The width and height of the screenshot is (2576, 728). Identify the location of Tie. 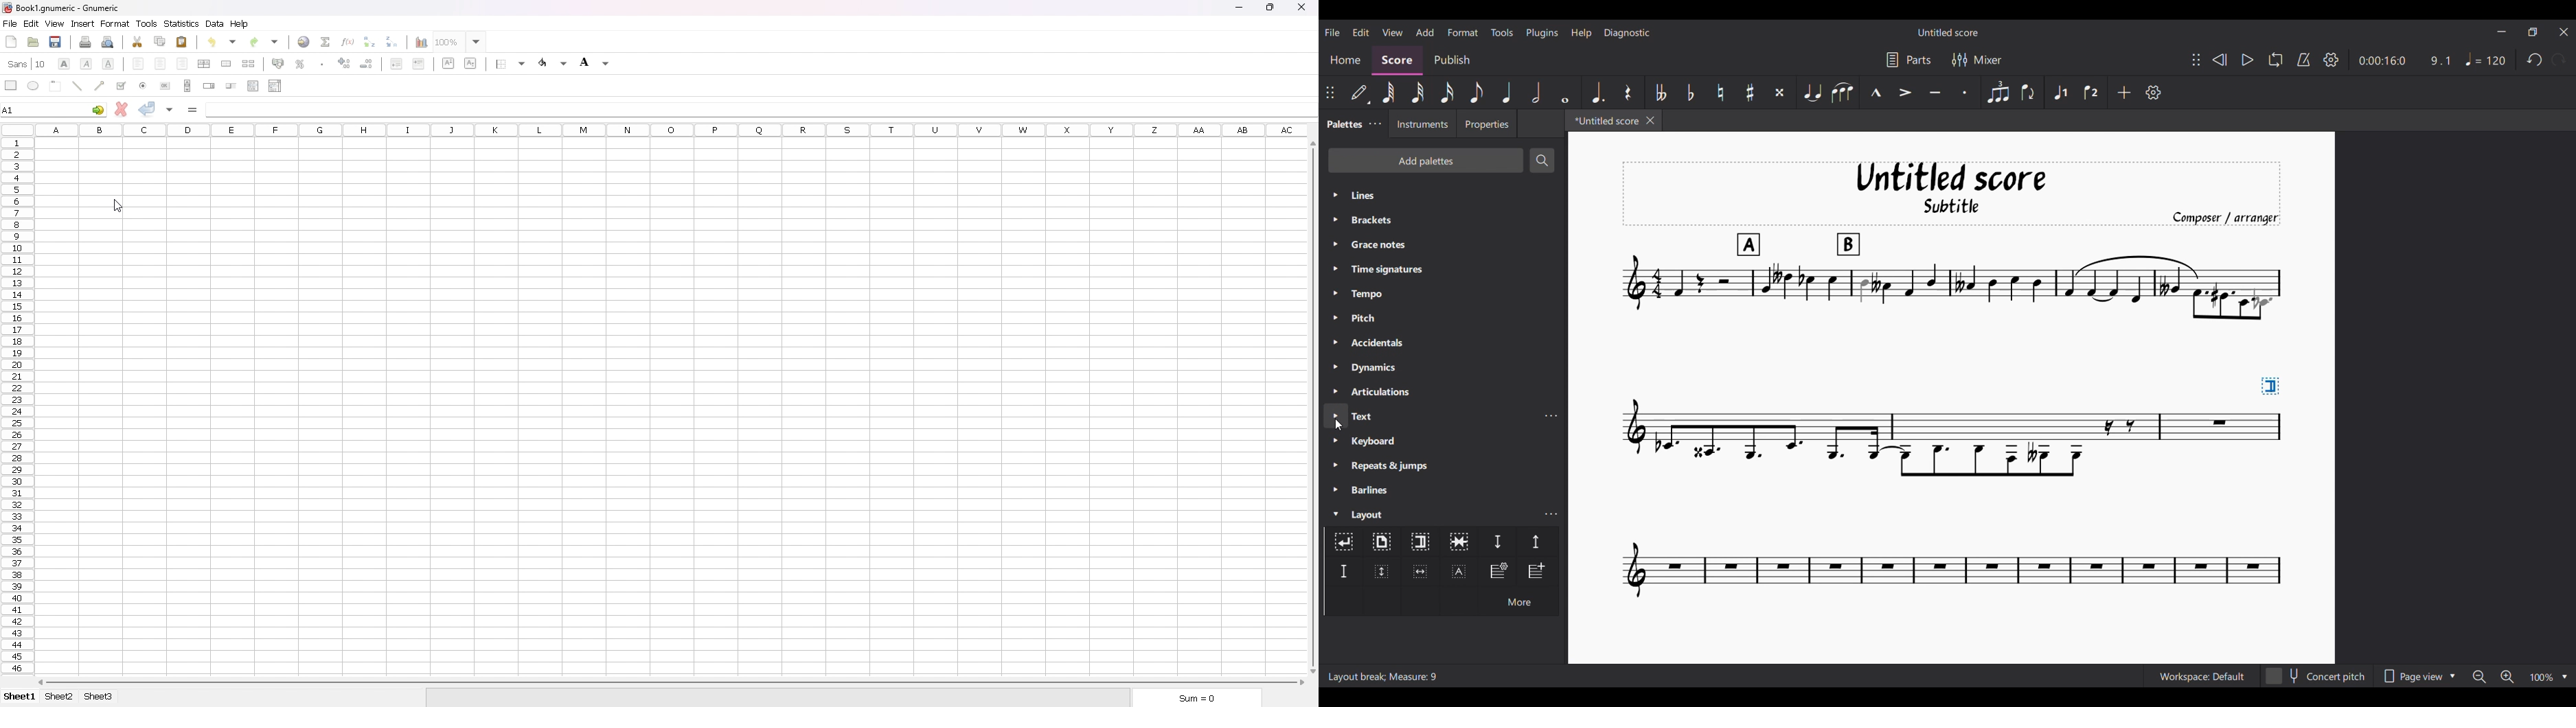
(1812, 92).